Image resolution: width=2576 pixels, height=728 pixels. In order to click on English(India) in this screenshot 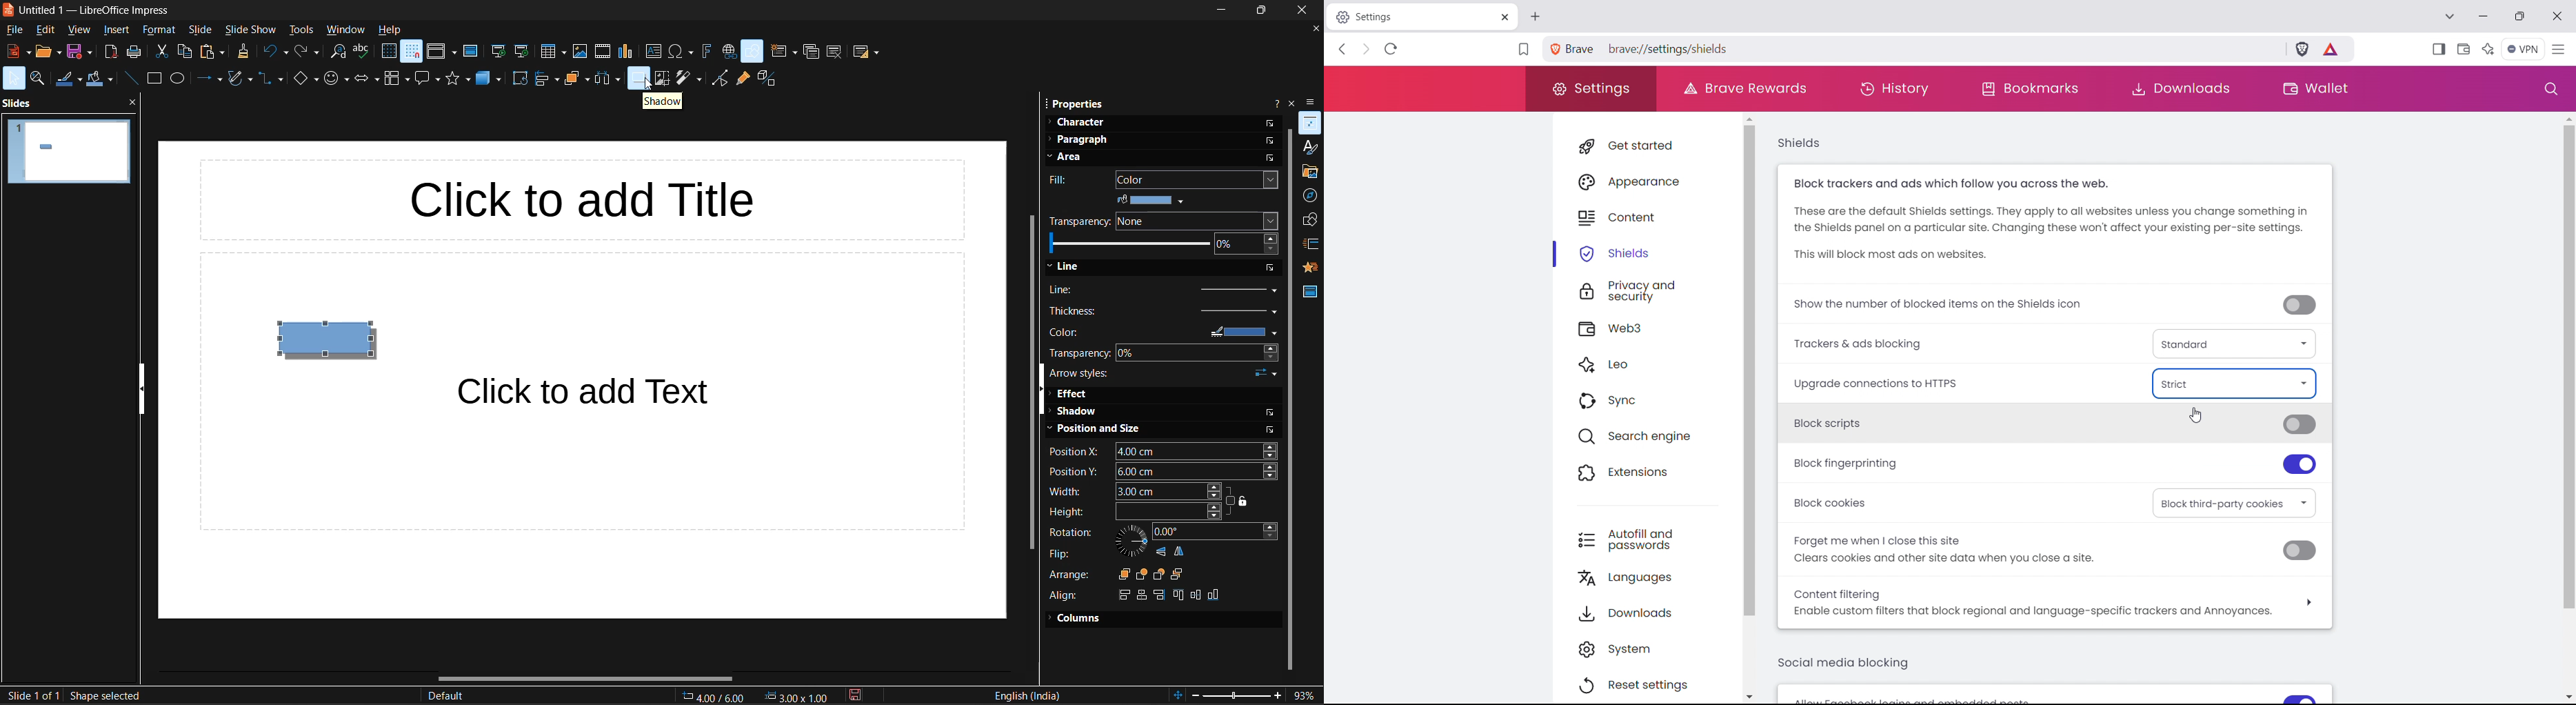, I will do `click(1029, 695)`.